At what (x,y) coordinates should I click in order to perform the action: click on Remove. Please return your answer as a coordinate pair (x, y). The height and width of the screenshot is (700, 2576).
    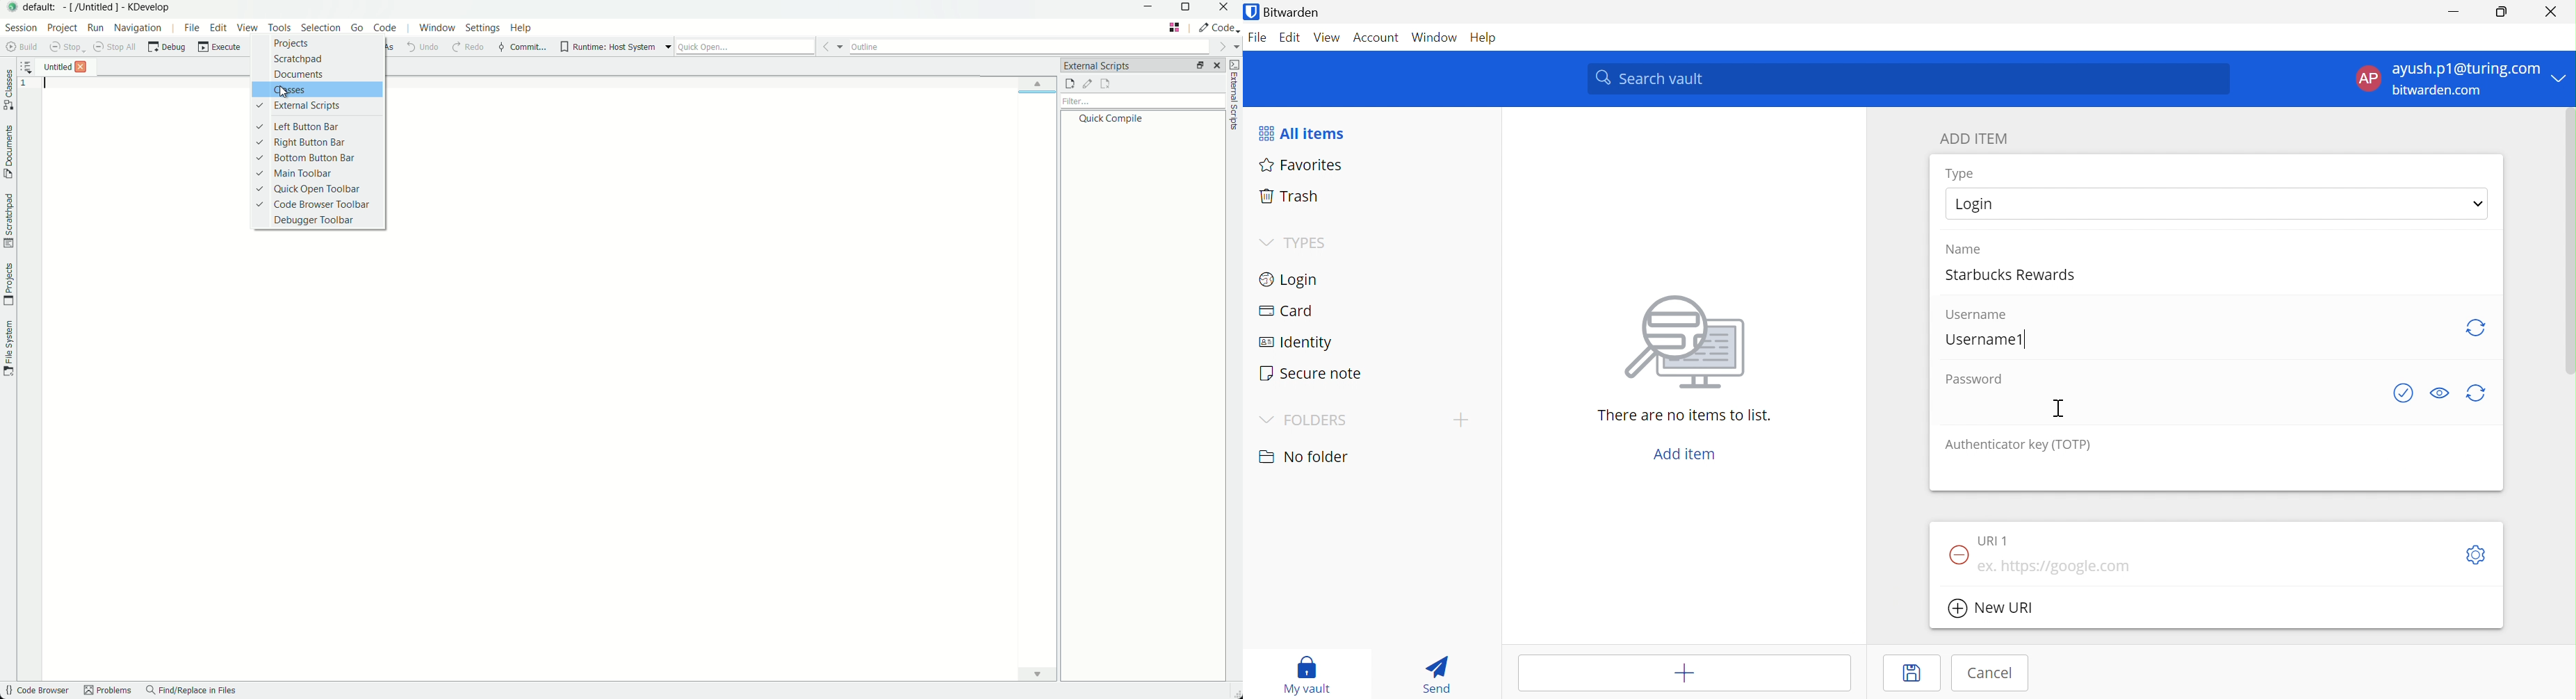
    Looking at the image, I should click on (1956, 556).